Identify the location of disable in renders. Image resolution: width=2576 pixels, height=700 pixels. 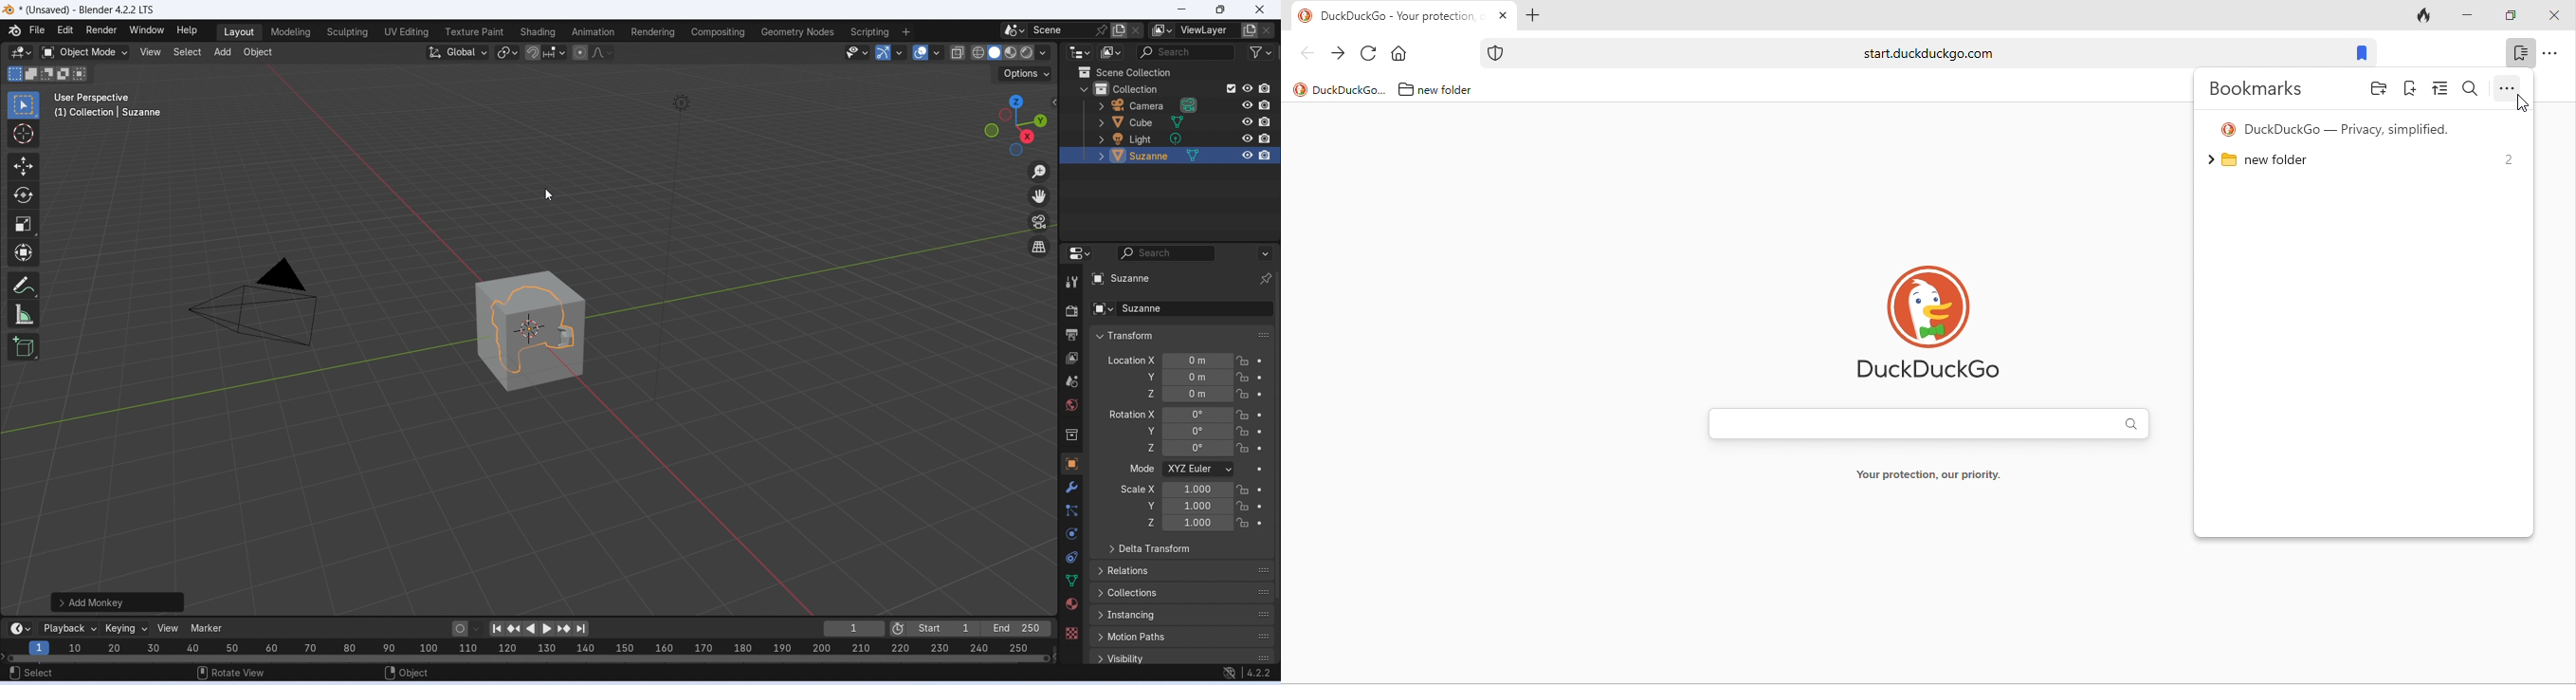
(1265, 89).